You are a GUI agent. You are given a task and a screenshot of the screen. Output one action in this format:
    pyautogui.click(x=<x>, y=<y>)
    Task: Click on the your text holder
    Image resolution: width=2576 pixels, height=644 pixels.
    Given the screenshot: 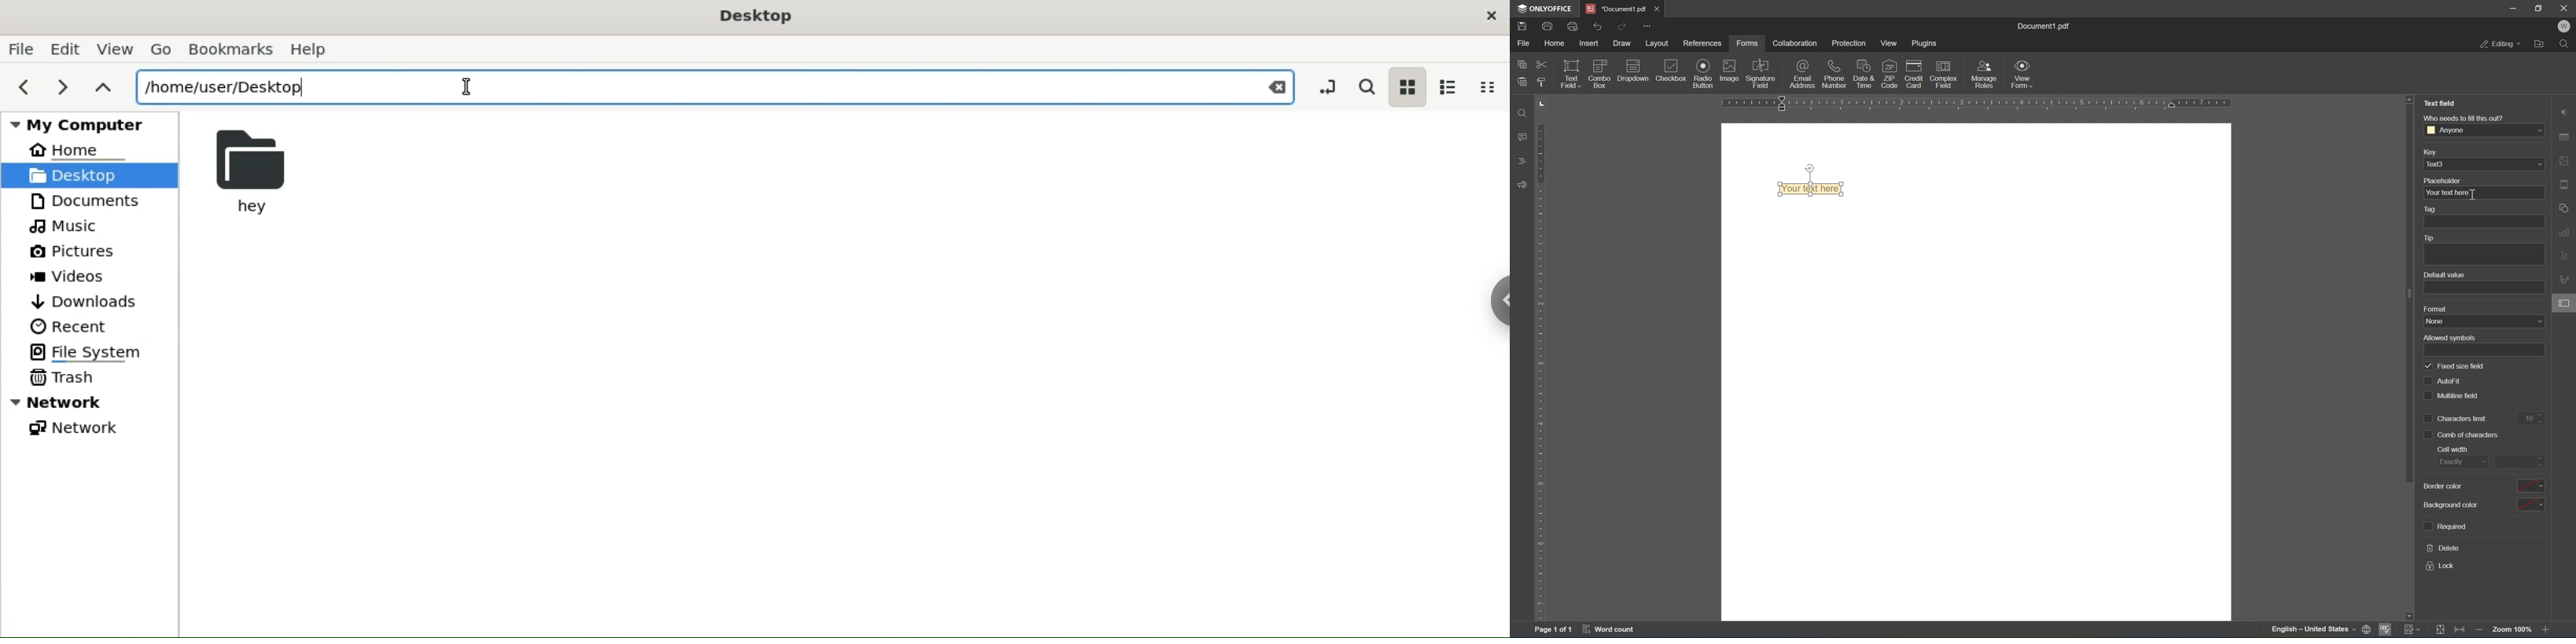 What is the action you would take?
    pyautogui.click(x=2449, y=193)
    